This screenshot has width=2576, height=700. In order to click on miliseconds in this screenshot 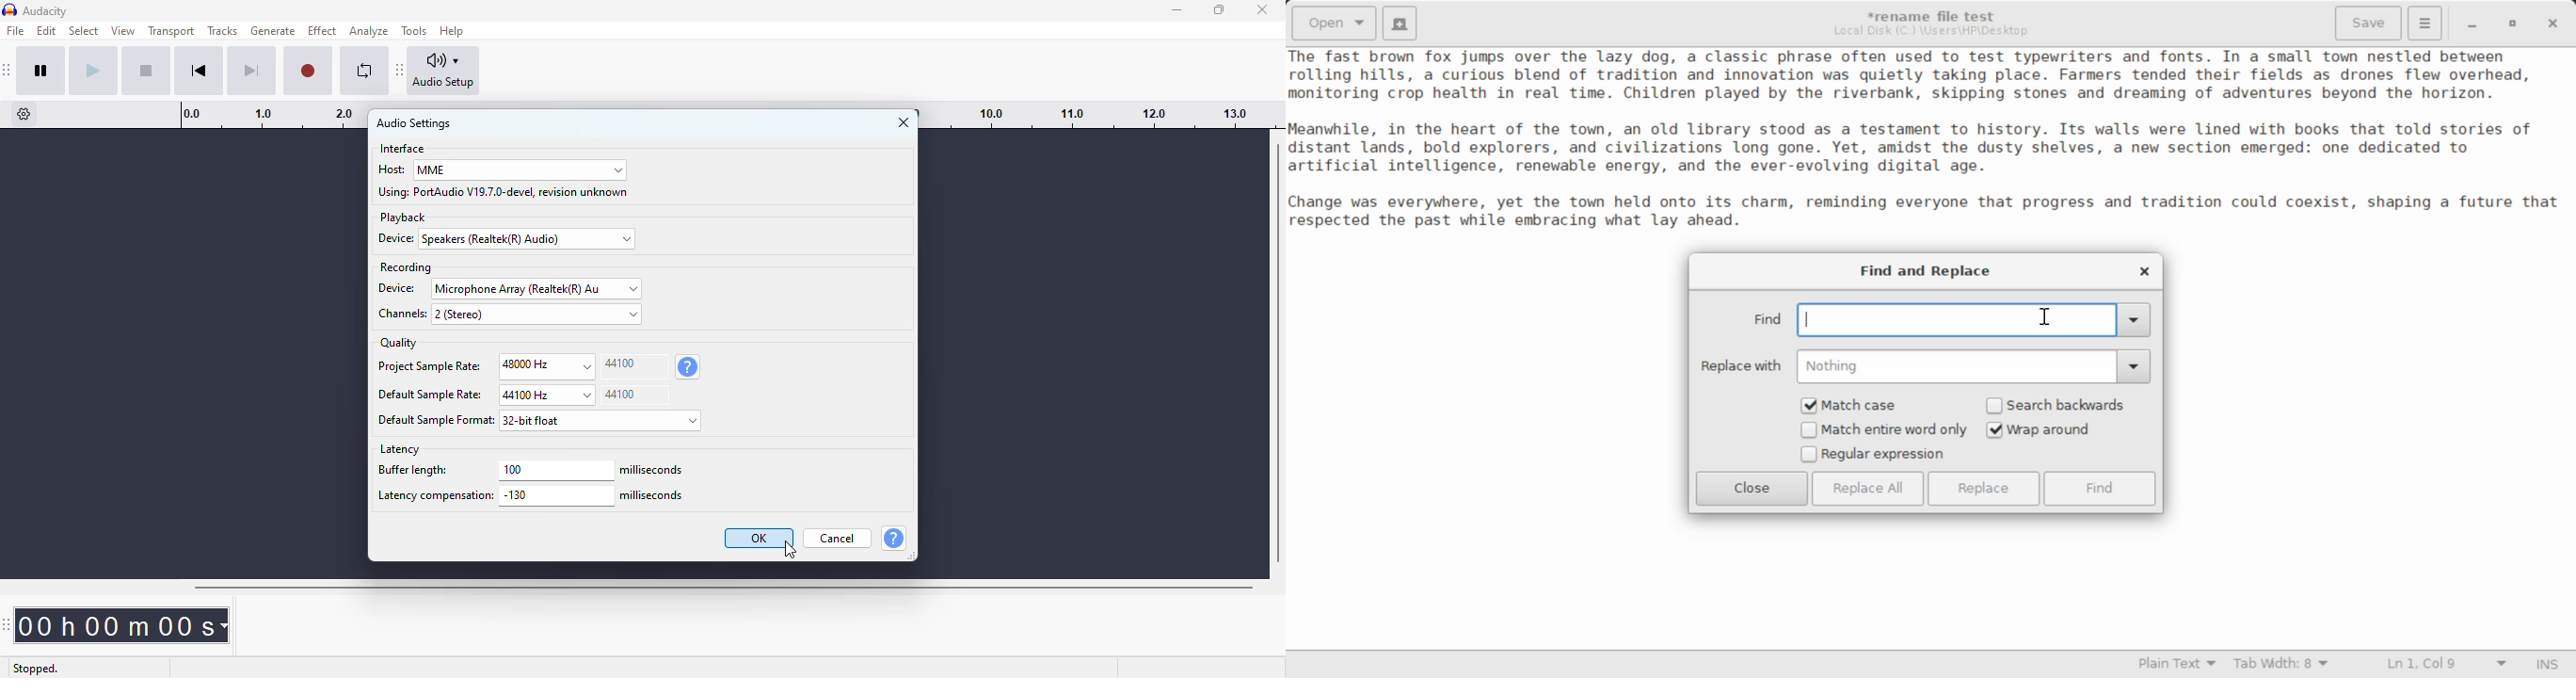, I will do `click(653, 470)`.